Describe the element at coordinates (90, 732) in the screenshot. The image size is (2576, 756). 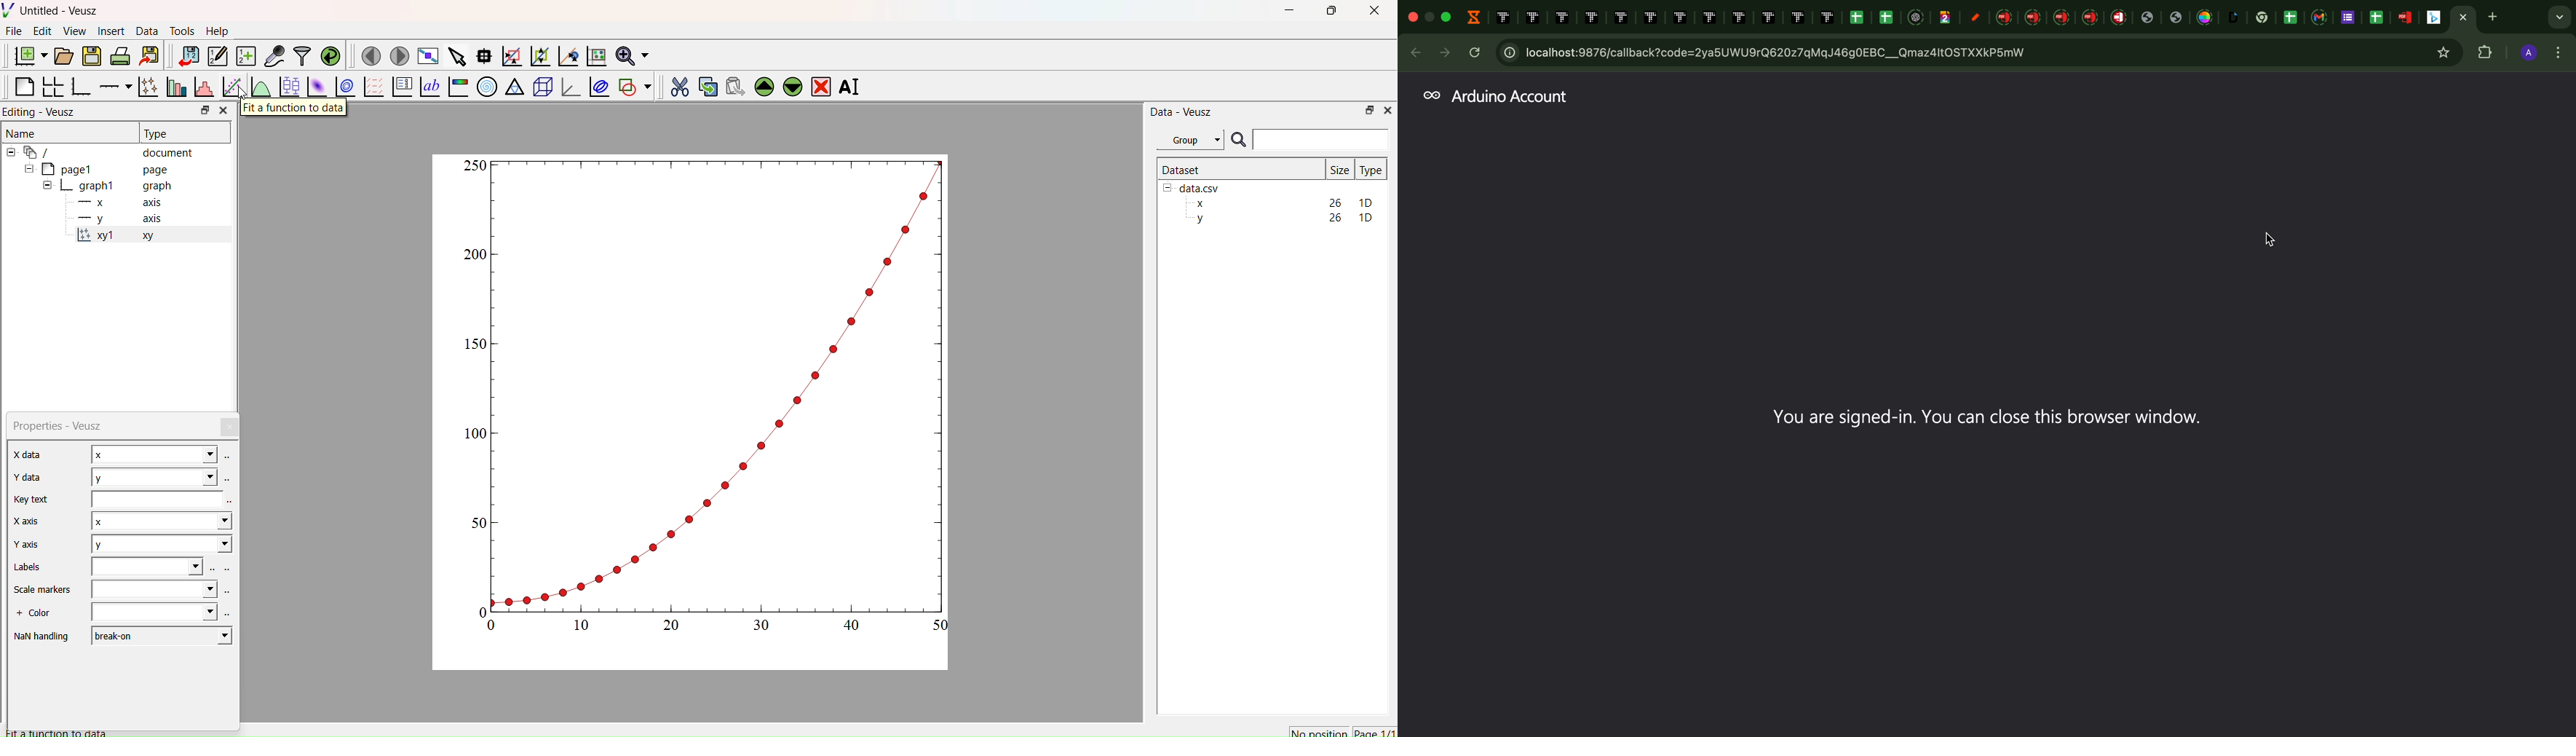
I see `Fit a function to data` at that location.